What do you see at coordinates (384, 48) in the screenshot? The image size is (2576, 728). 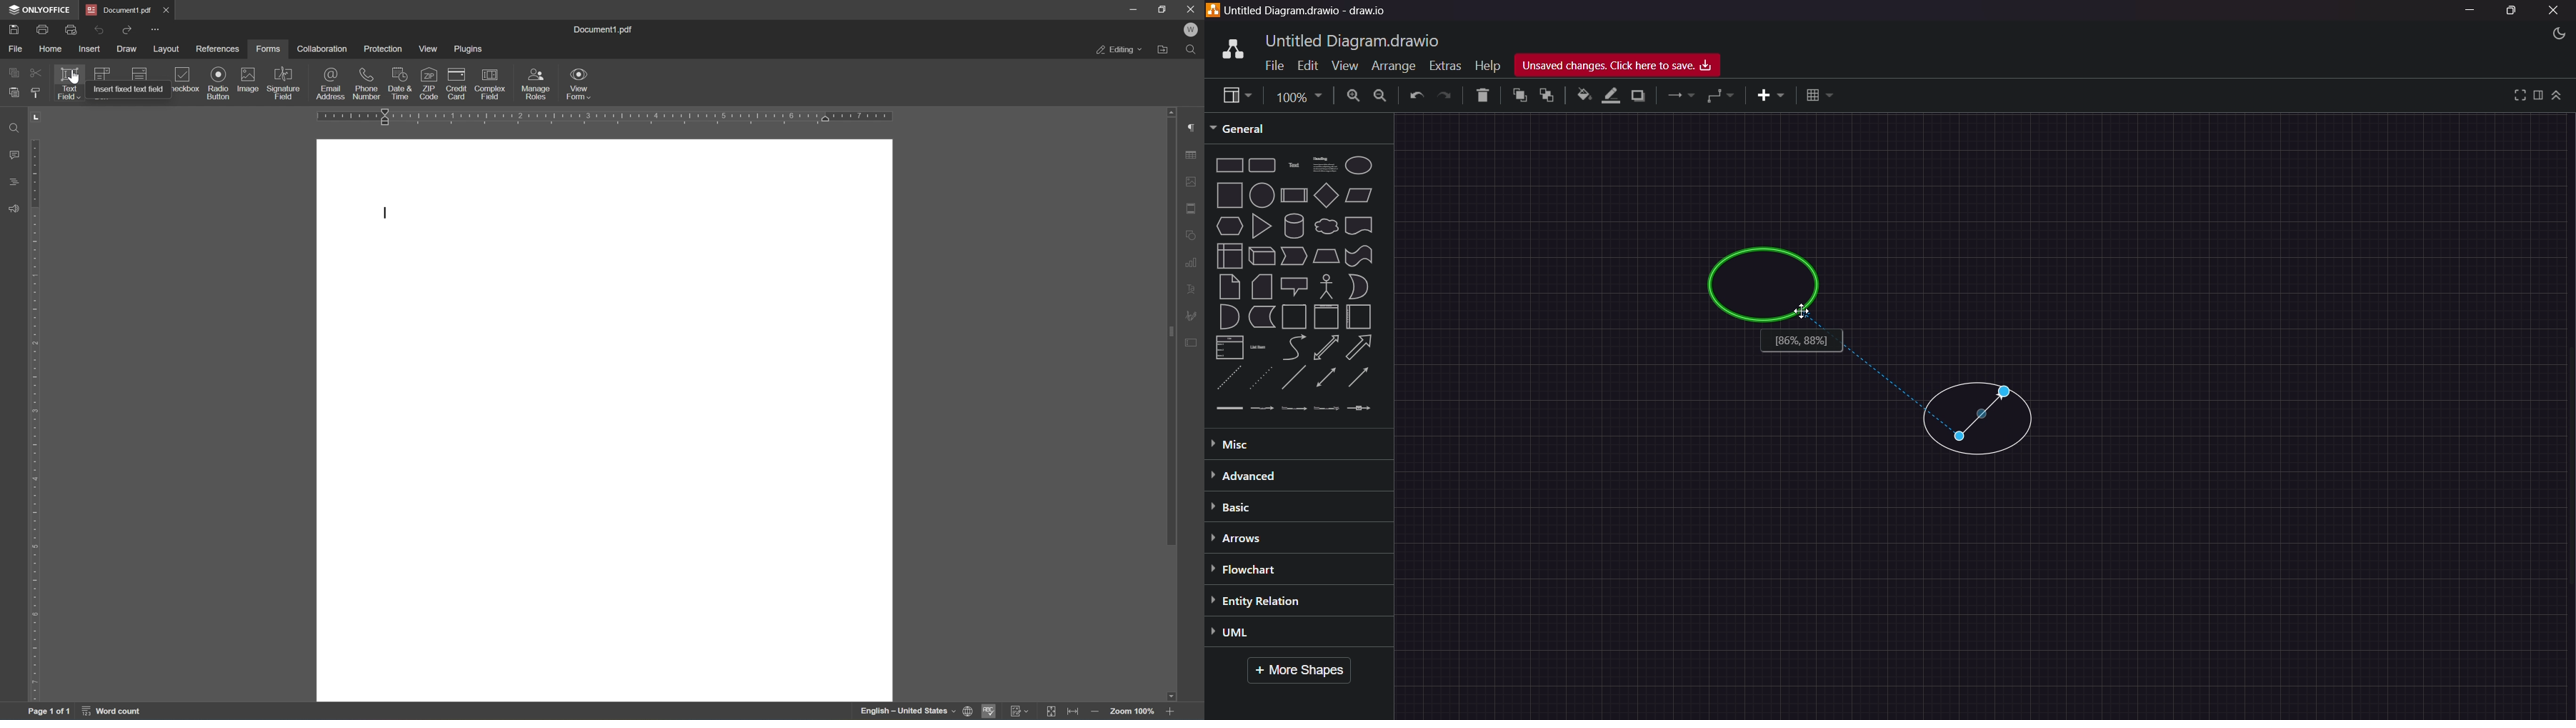 I see `protection` at bounding box center [384, 48].